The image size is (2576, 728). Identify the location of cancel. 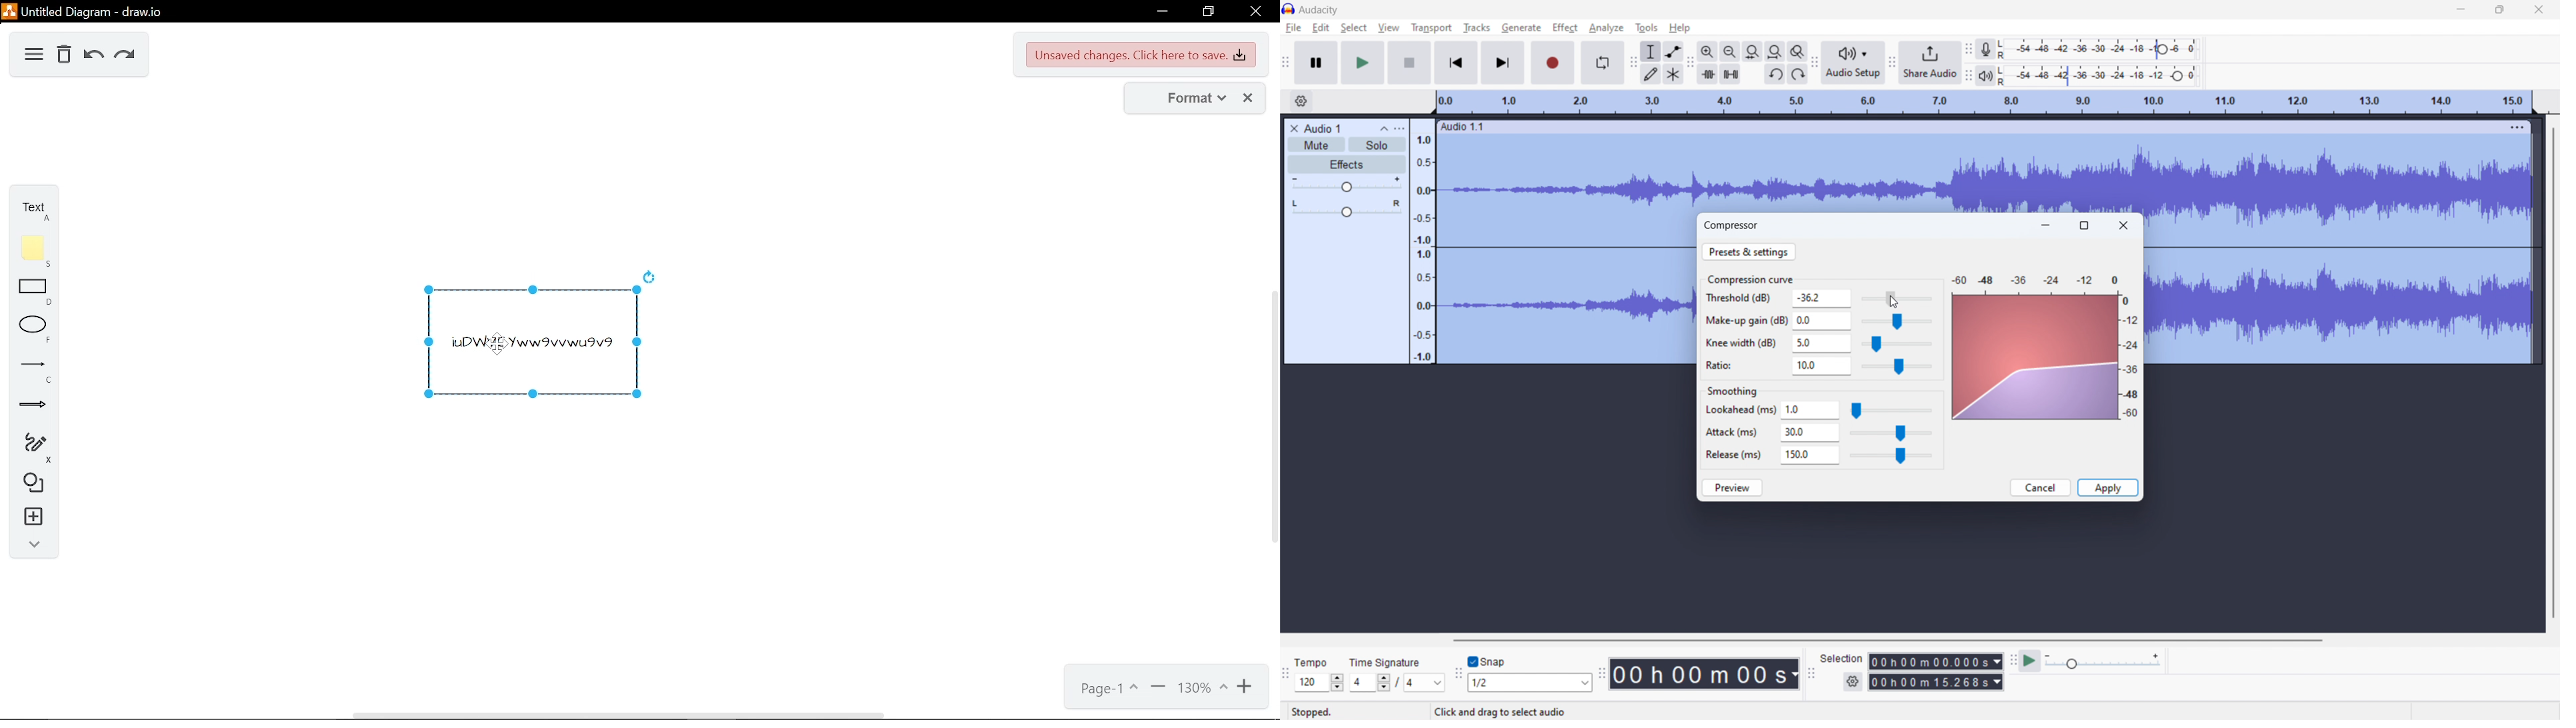
(2040, 487).